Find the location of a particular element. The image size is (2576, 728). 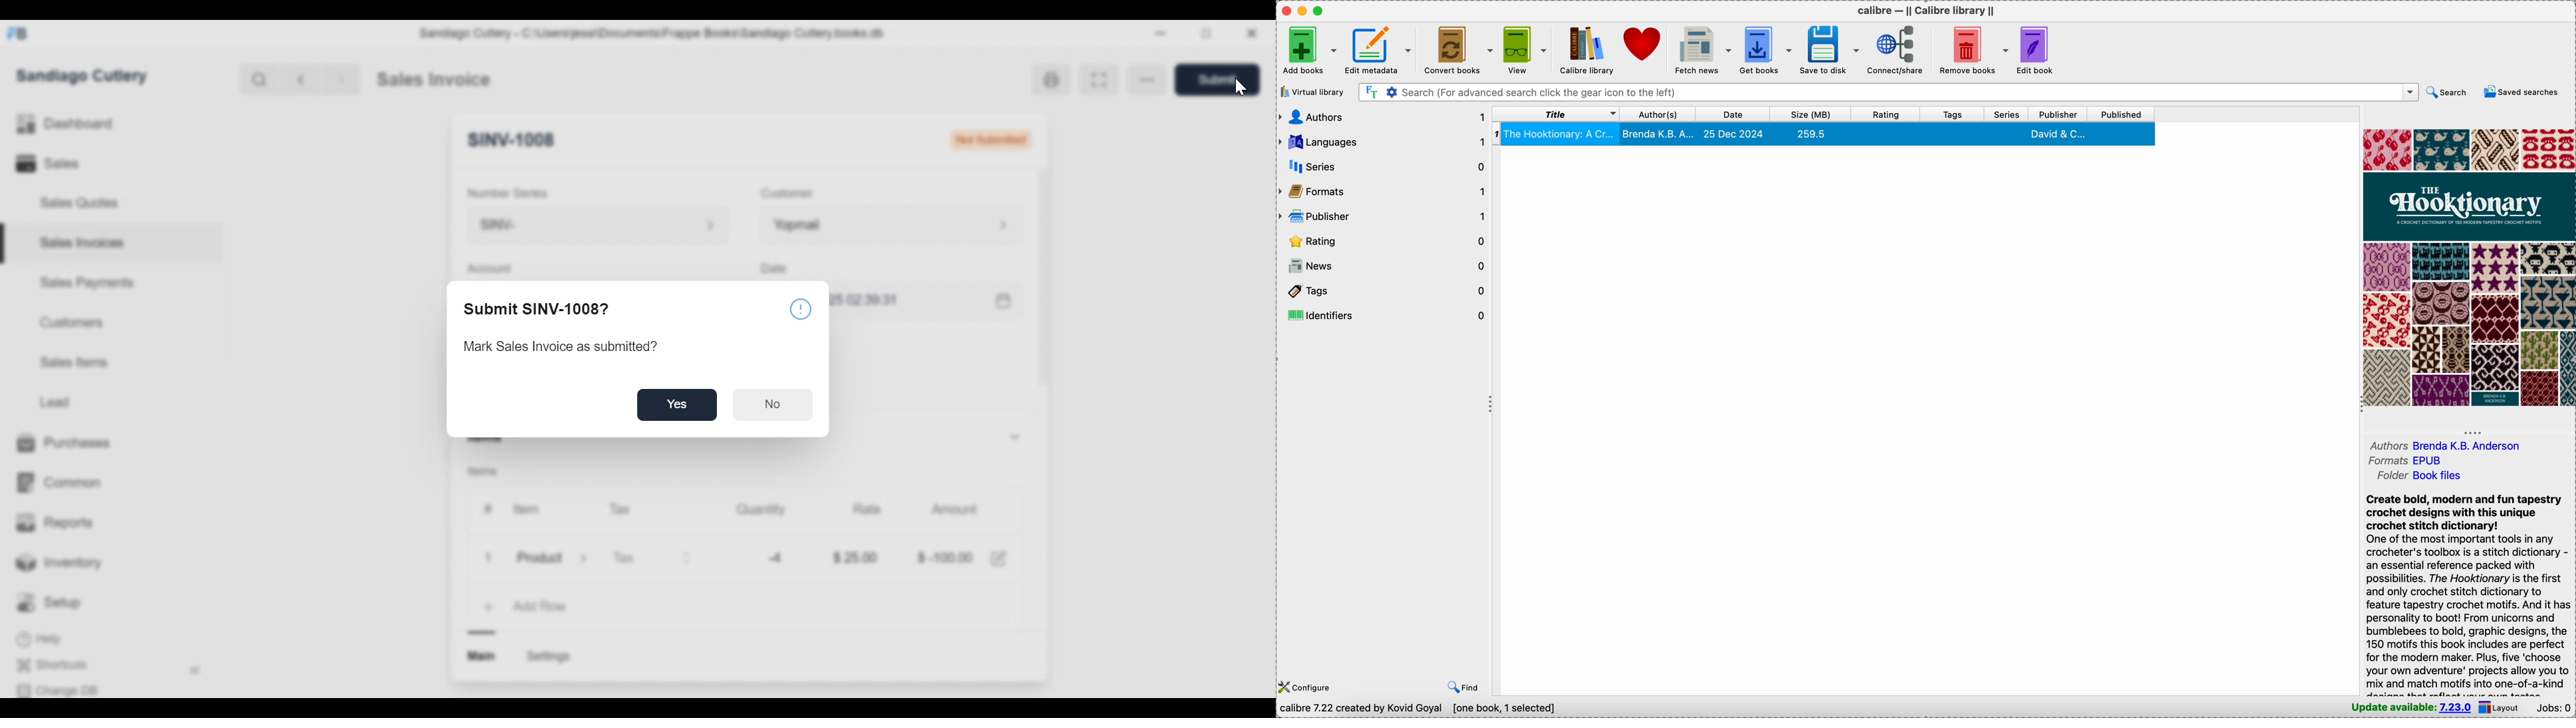

series is located at coordinates (2006, 114).